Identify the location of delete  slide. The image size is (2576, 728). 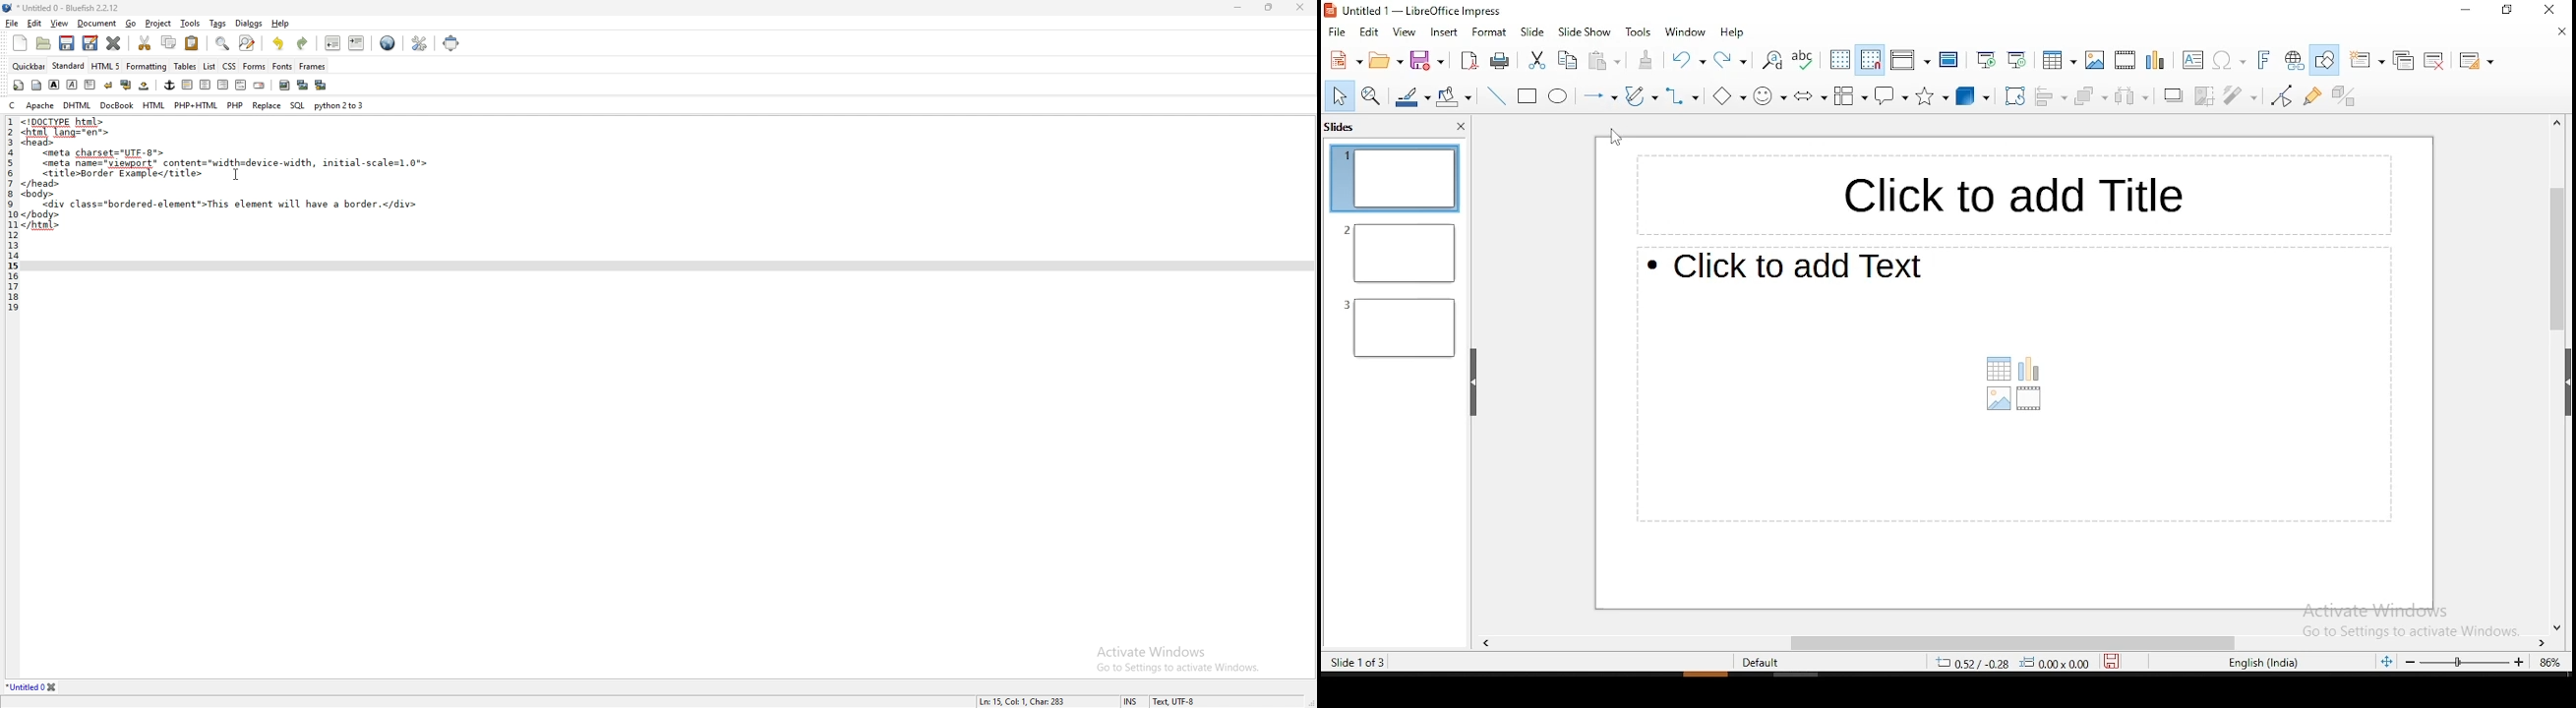
(2438, 61).